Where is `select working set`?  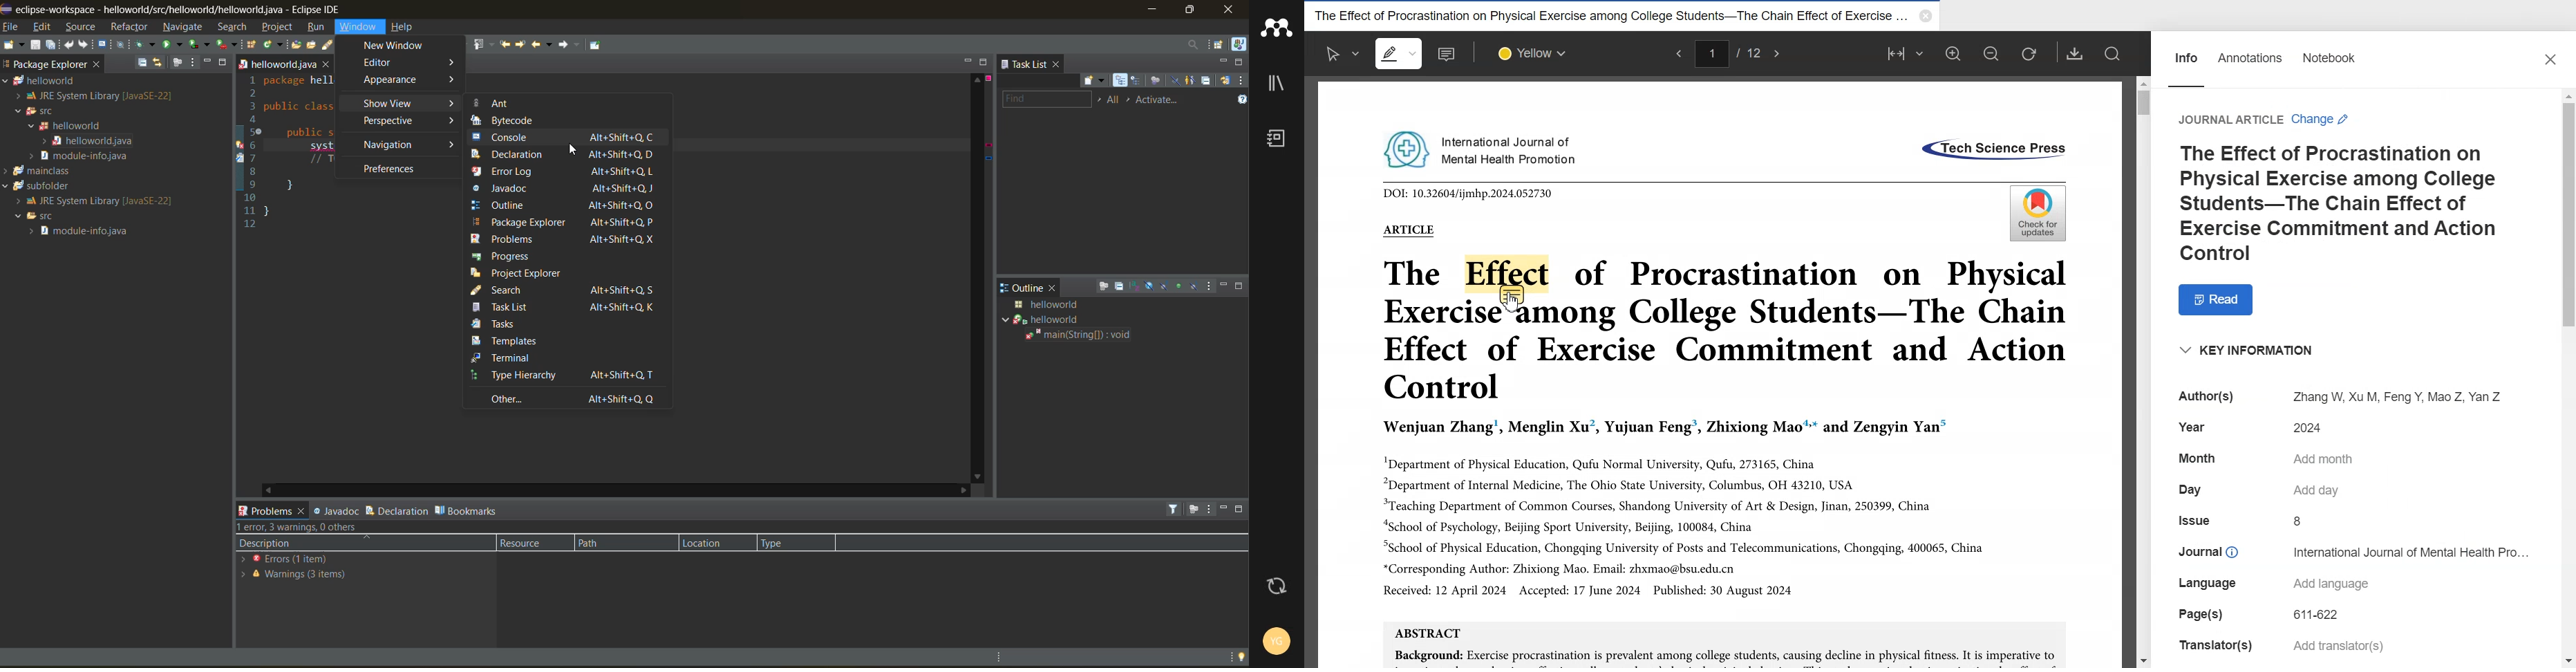 select working set is located at coordinates (1100, 100).